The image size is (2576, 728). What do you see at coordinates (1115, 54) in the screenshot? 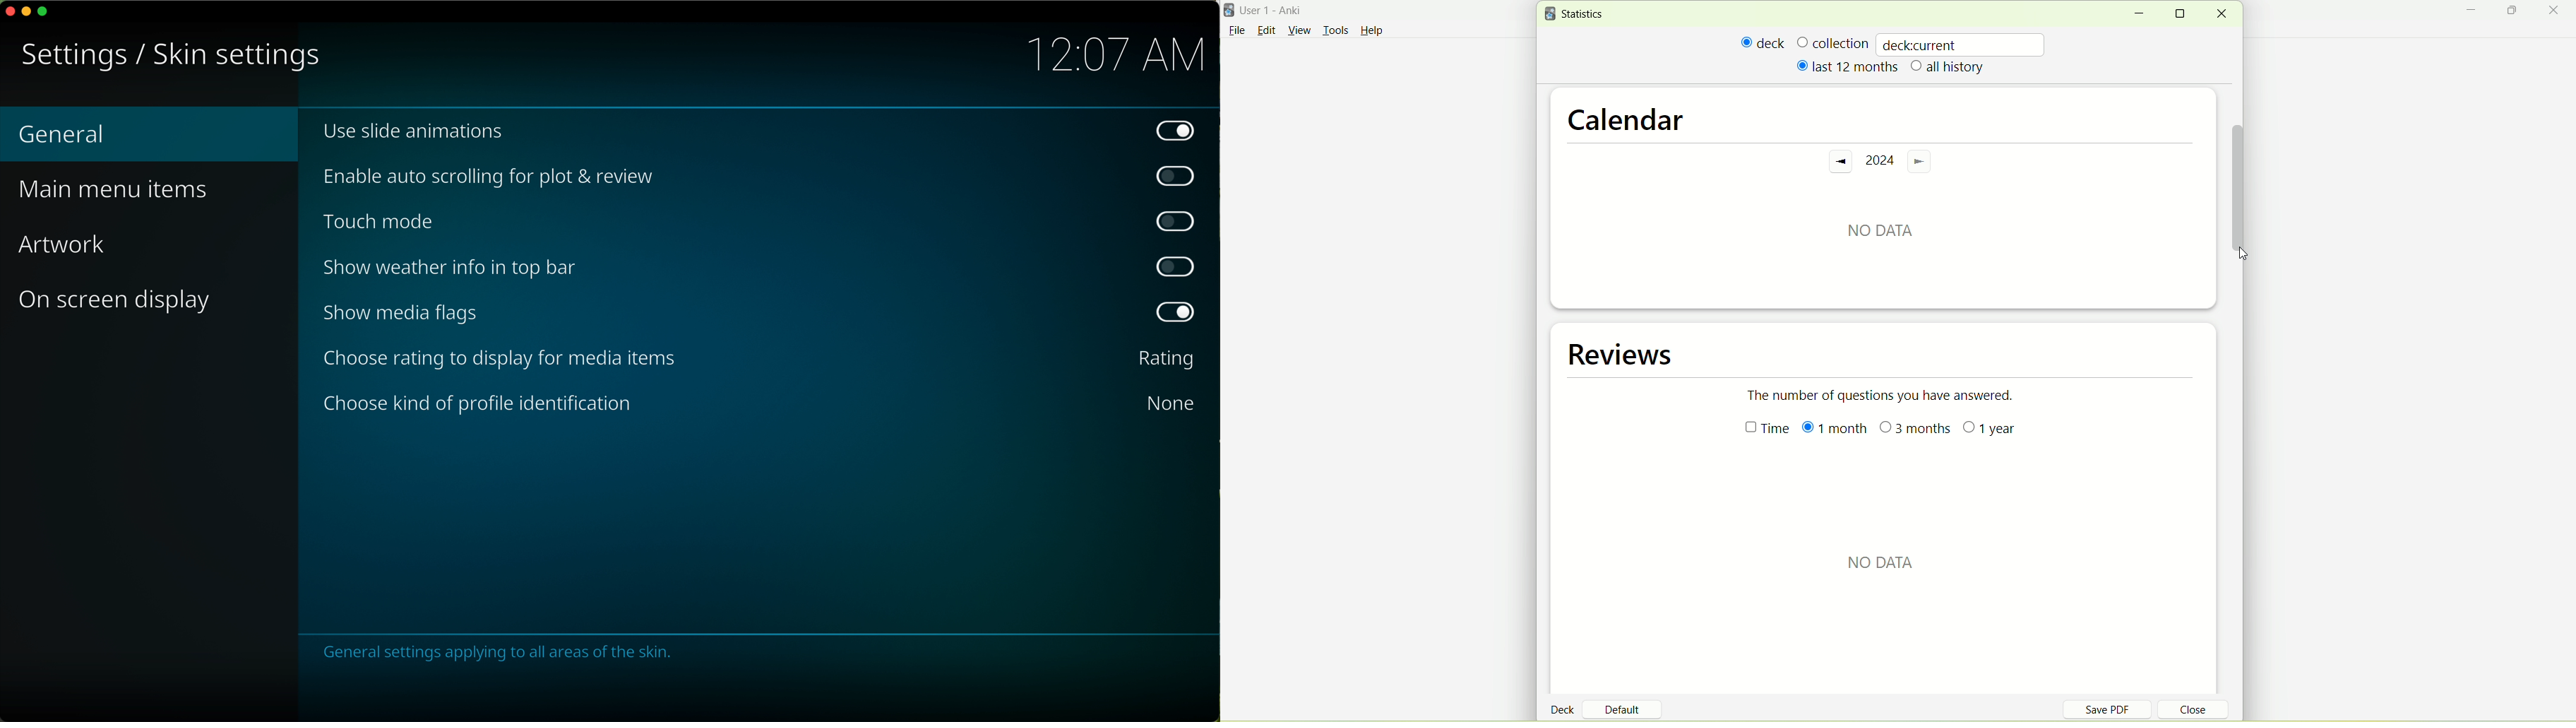
I see `12:07 AM` at bounding box center [1115, 54].